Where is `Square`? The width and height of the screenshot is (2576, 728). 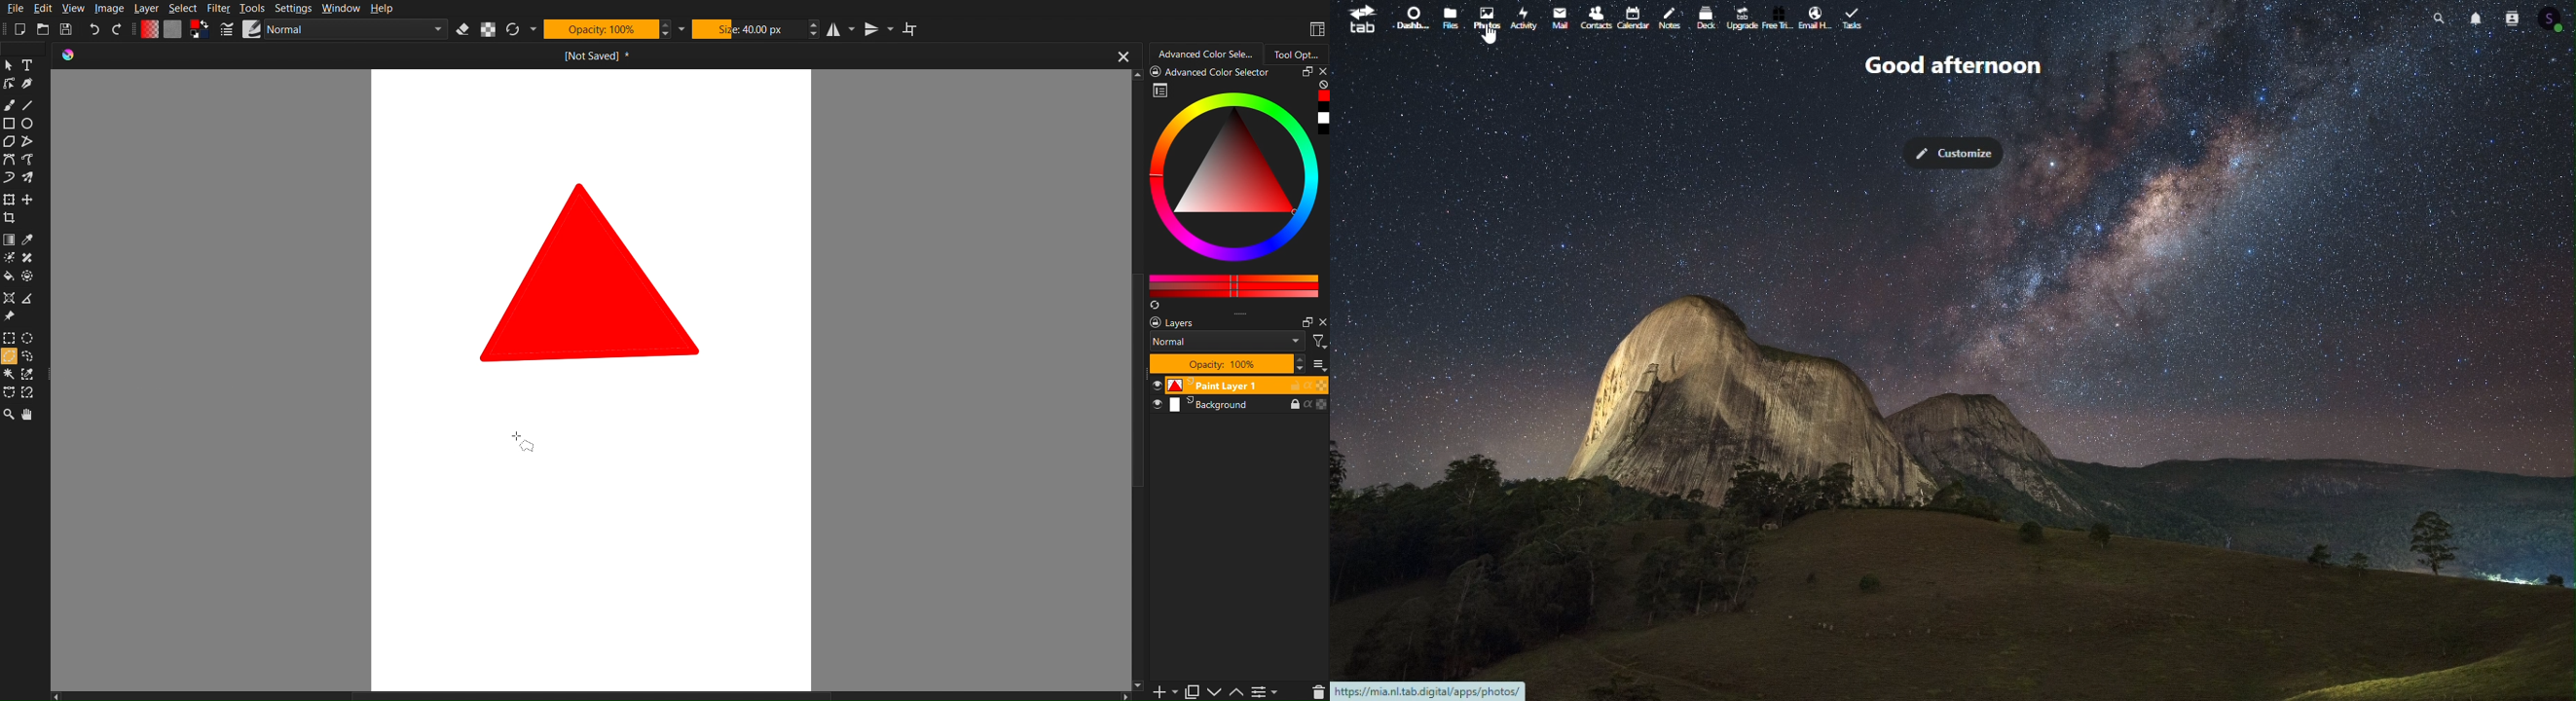 Square is located at coordinates (8, 124).